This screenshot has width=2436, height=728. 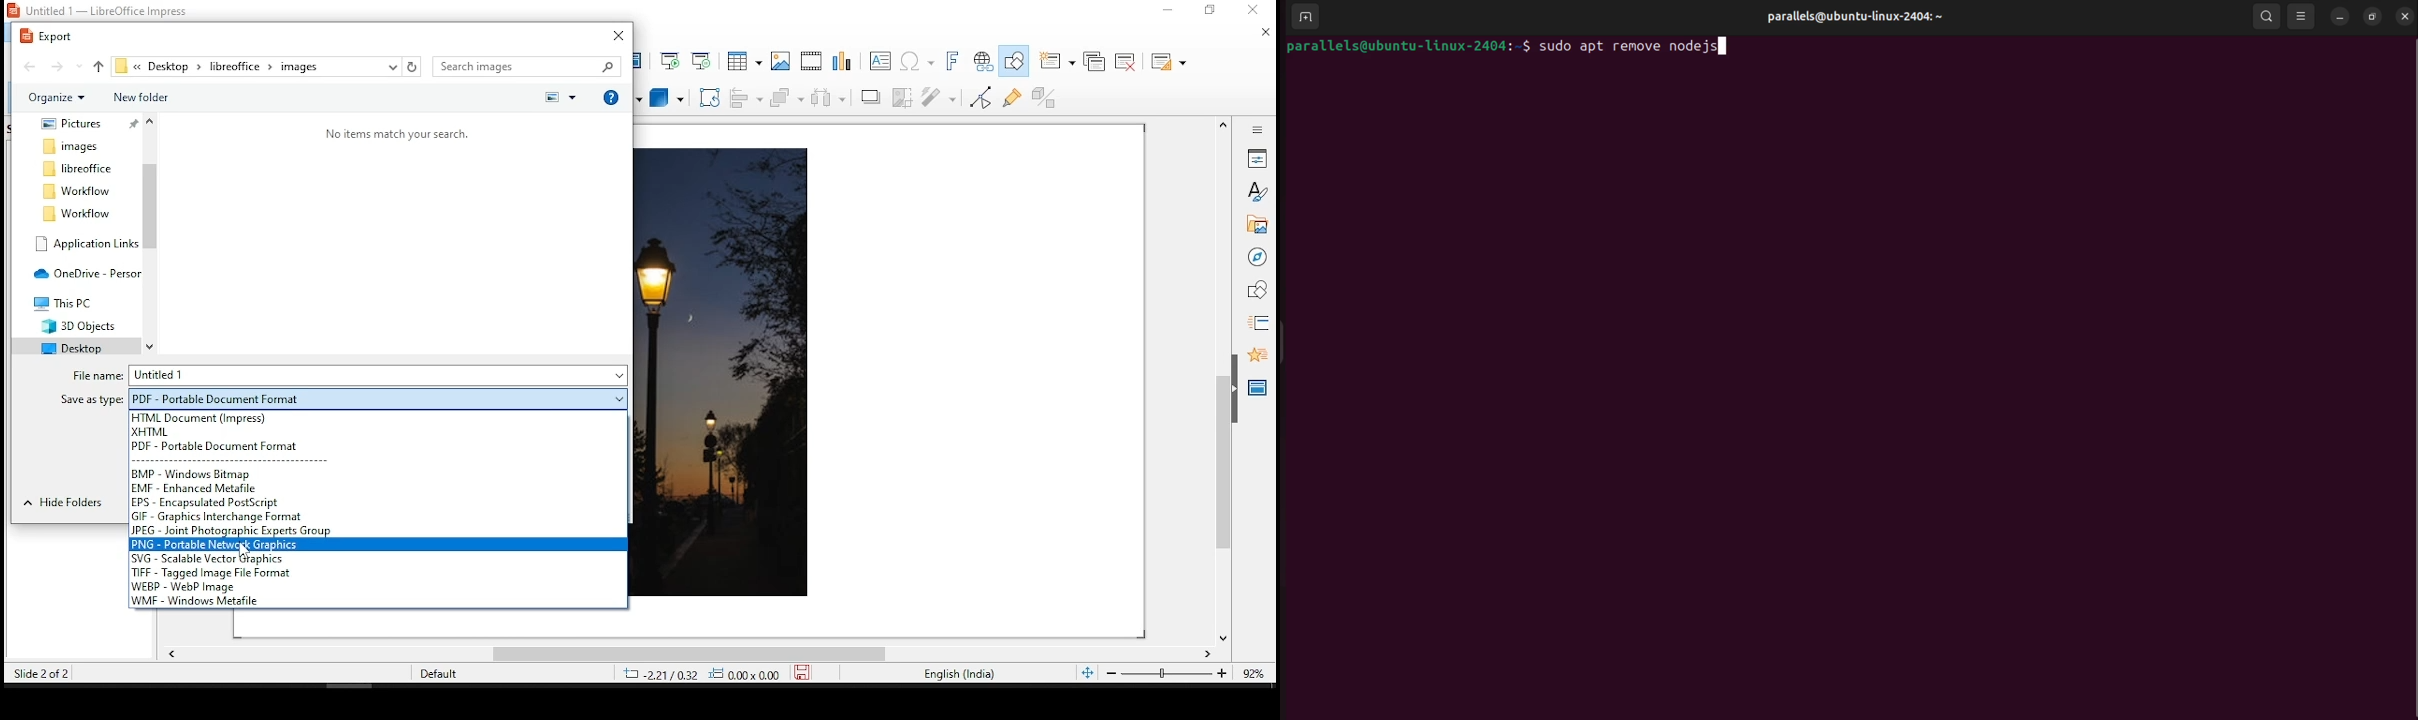 I want to click on image, so click(x=728, y=373).